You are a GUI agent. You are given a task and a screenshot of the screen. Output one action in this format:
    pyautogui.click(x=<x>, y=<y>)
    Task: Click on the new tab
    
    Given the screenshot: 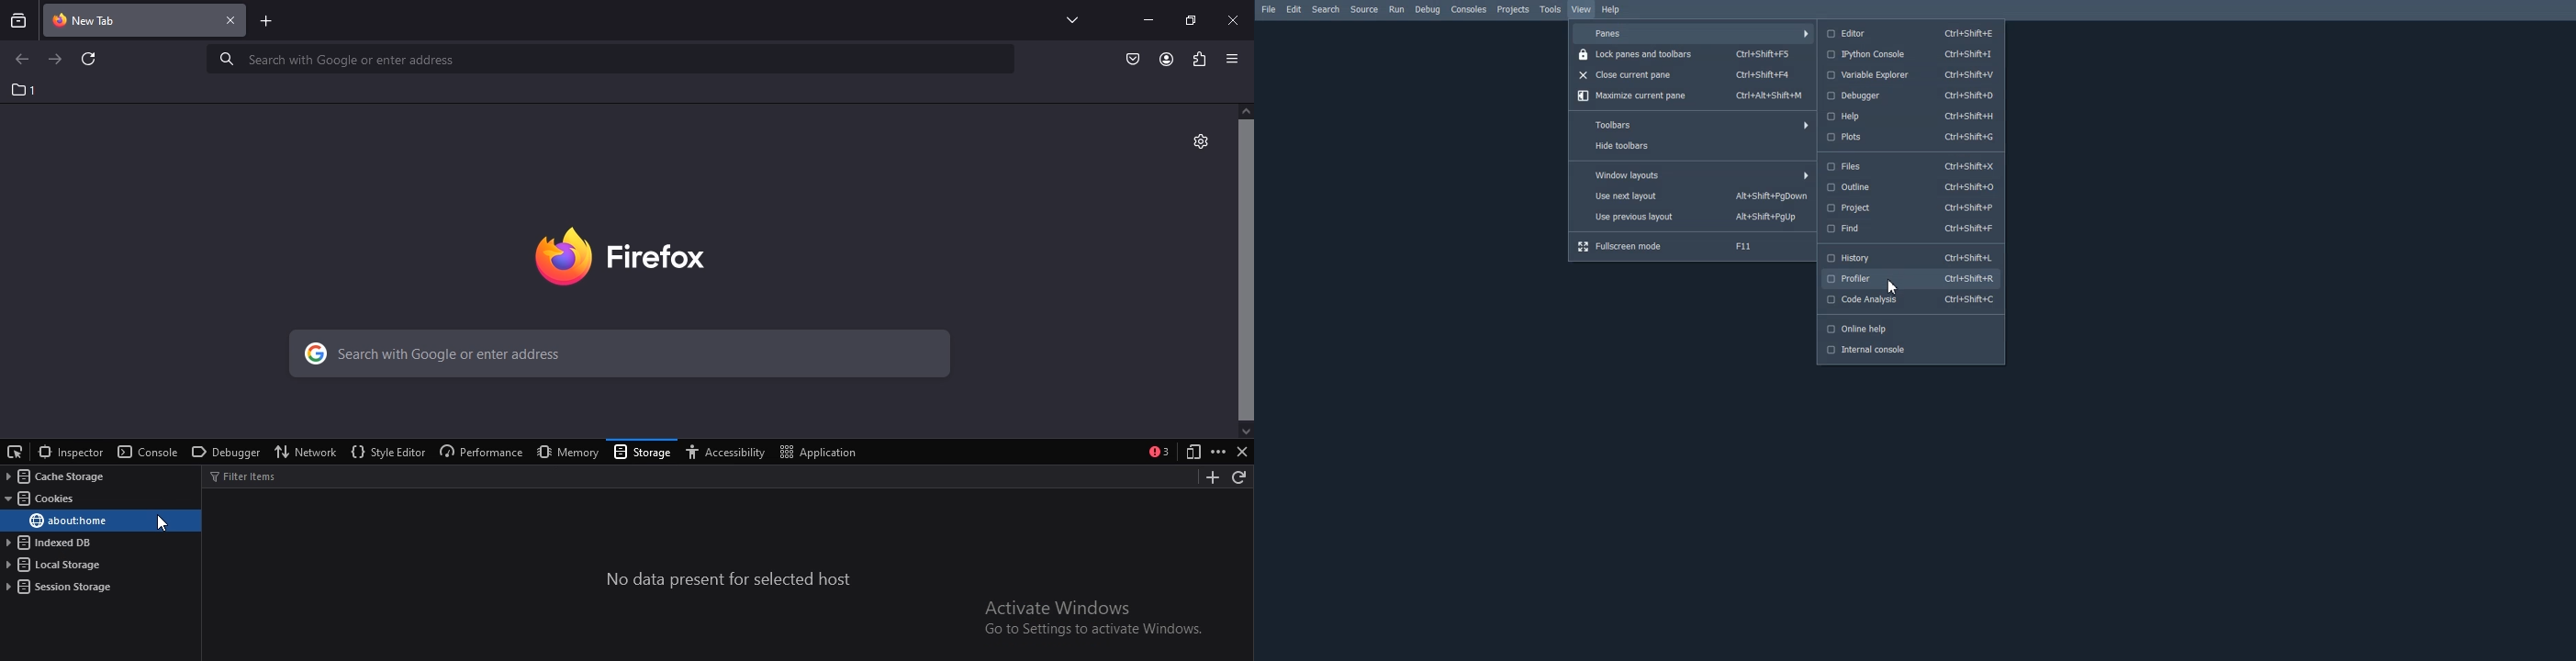 What is the action you would take?
    pyautogui.click(x=267, y=23)
    